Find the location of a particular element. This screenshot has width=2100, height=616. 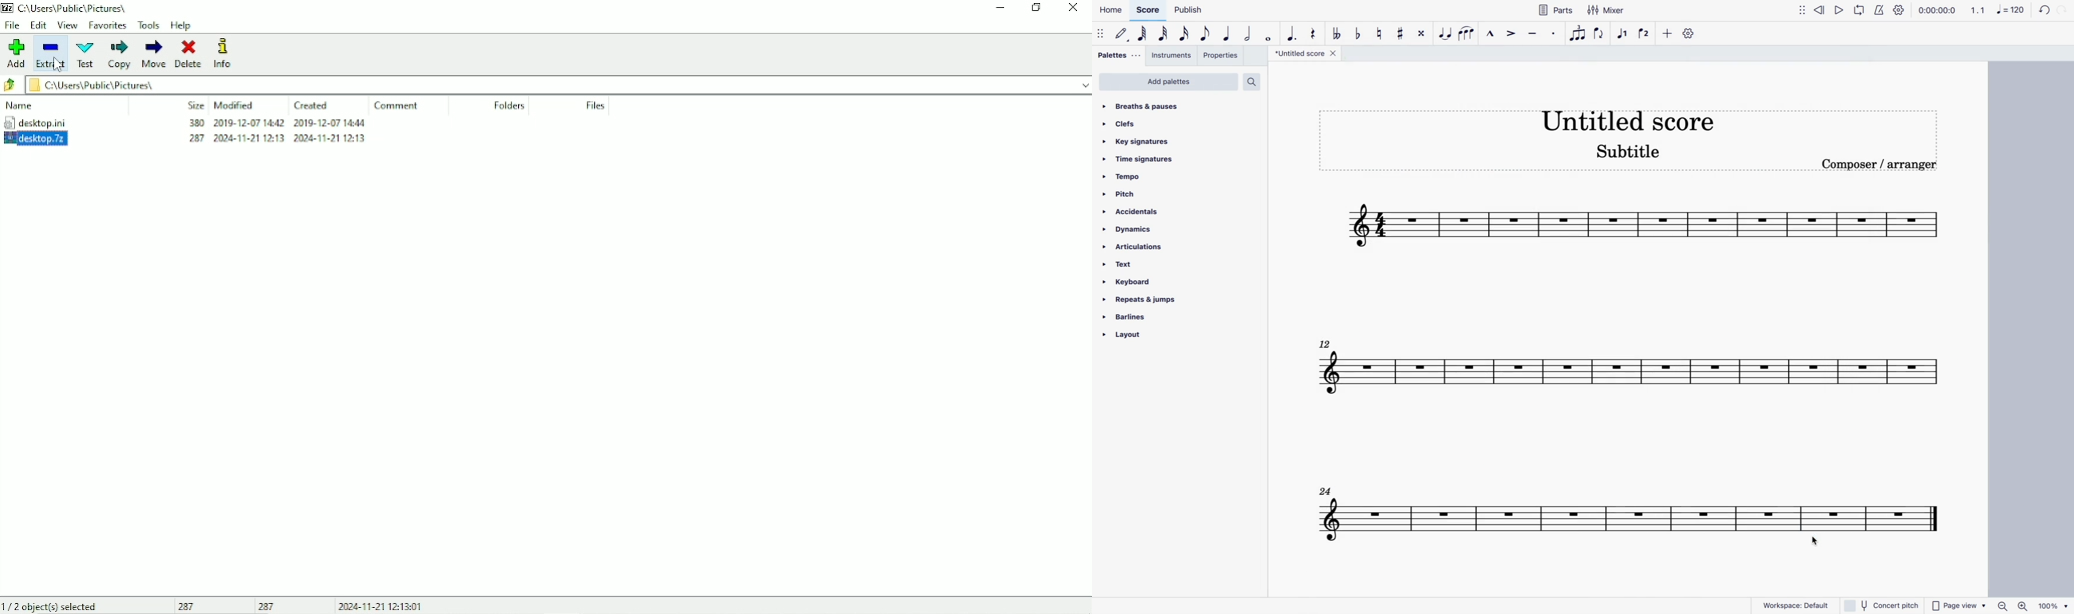

Modified is located at coordinates (235, 105).